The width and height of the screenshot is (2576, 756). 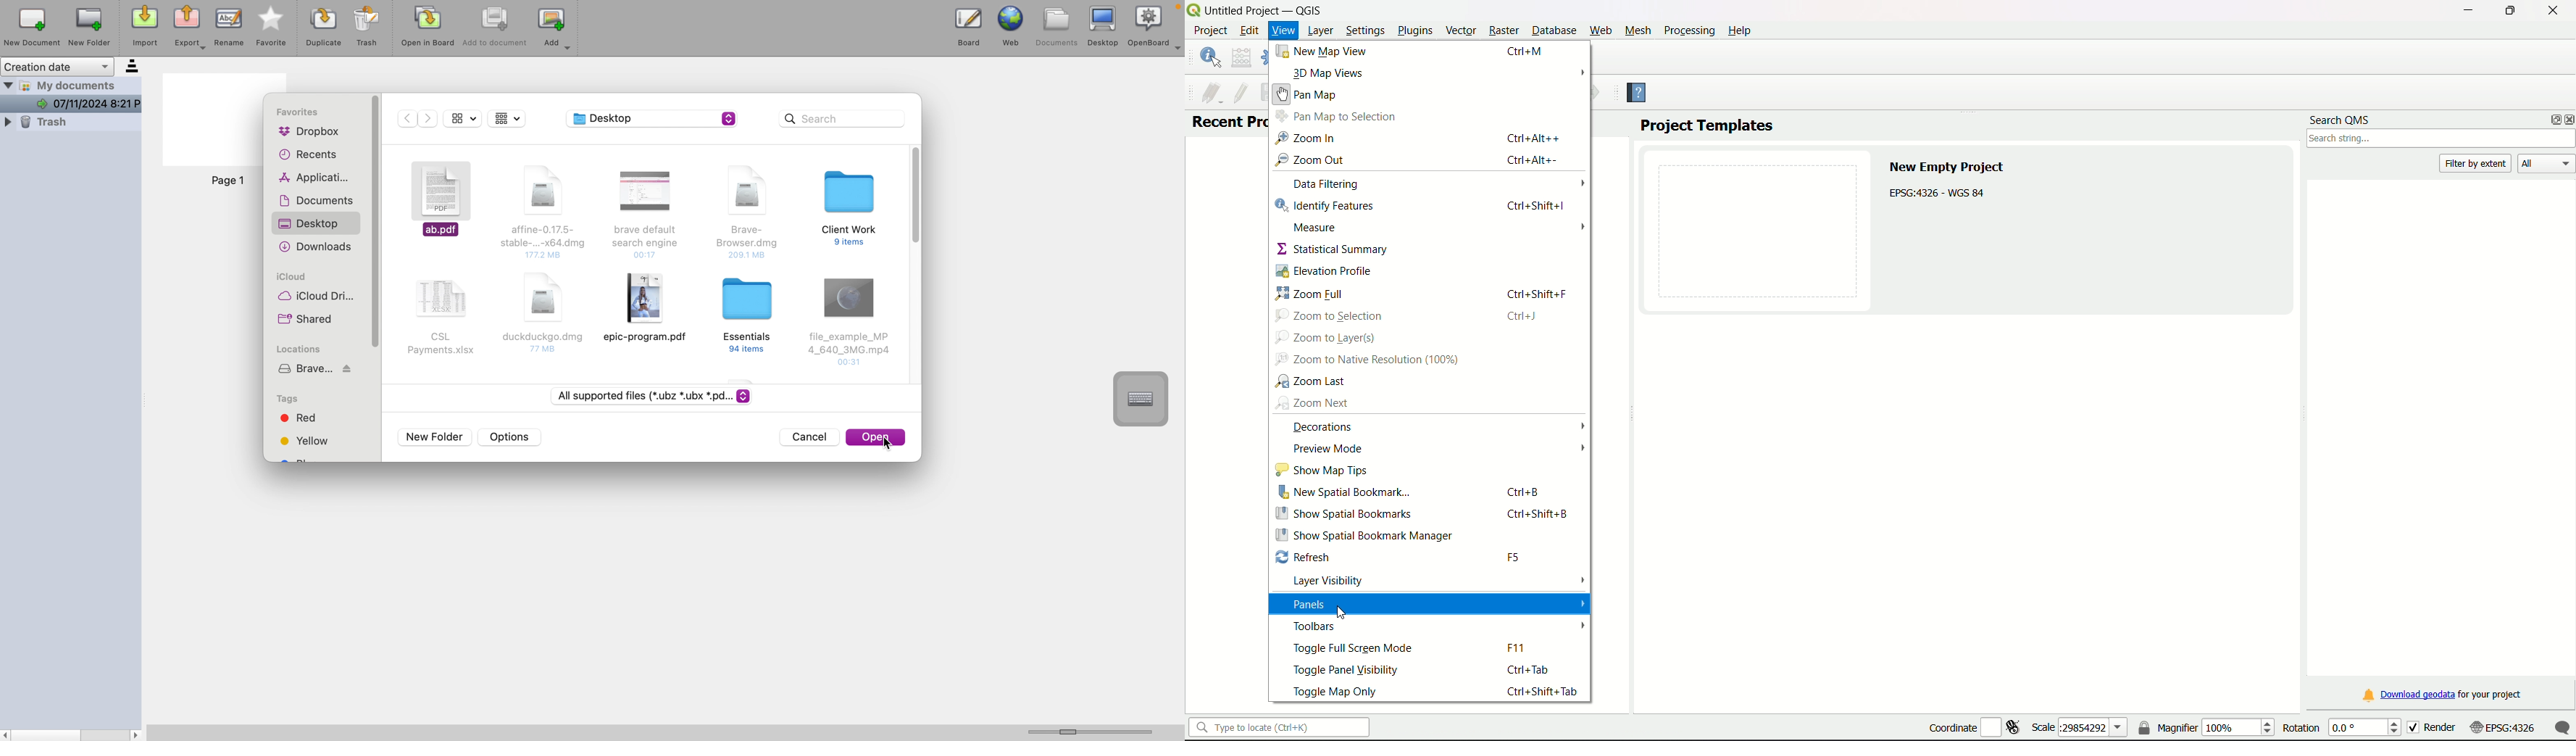 What do you see at coordinates (1149, 24) in the screenshot?
I see `openboard` at bounding box center [1149, 24].